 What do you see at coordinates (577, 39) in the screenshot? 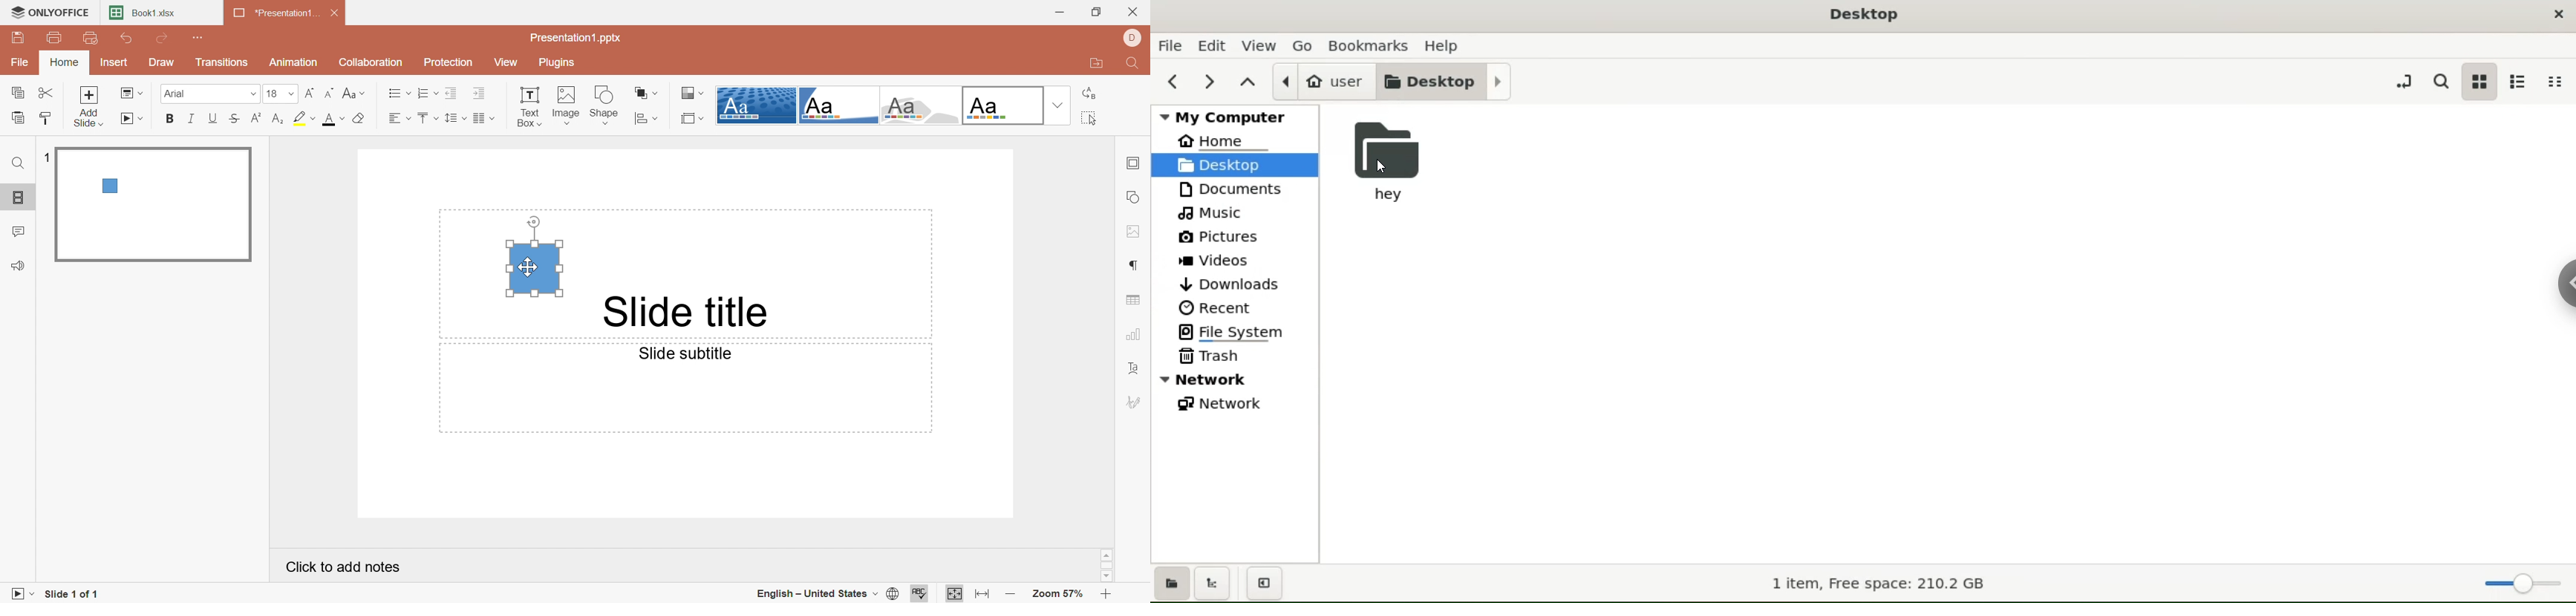
I see `Presentation1.pptx` at bounding box center [577, 39].